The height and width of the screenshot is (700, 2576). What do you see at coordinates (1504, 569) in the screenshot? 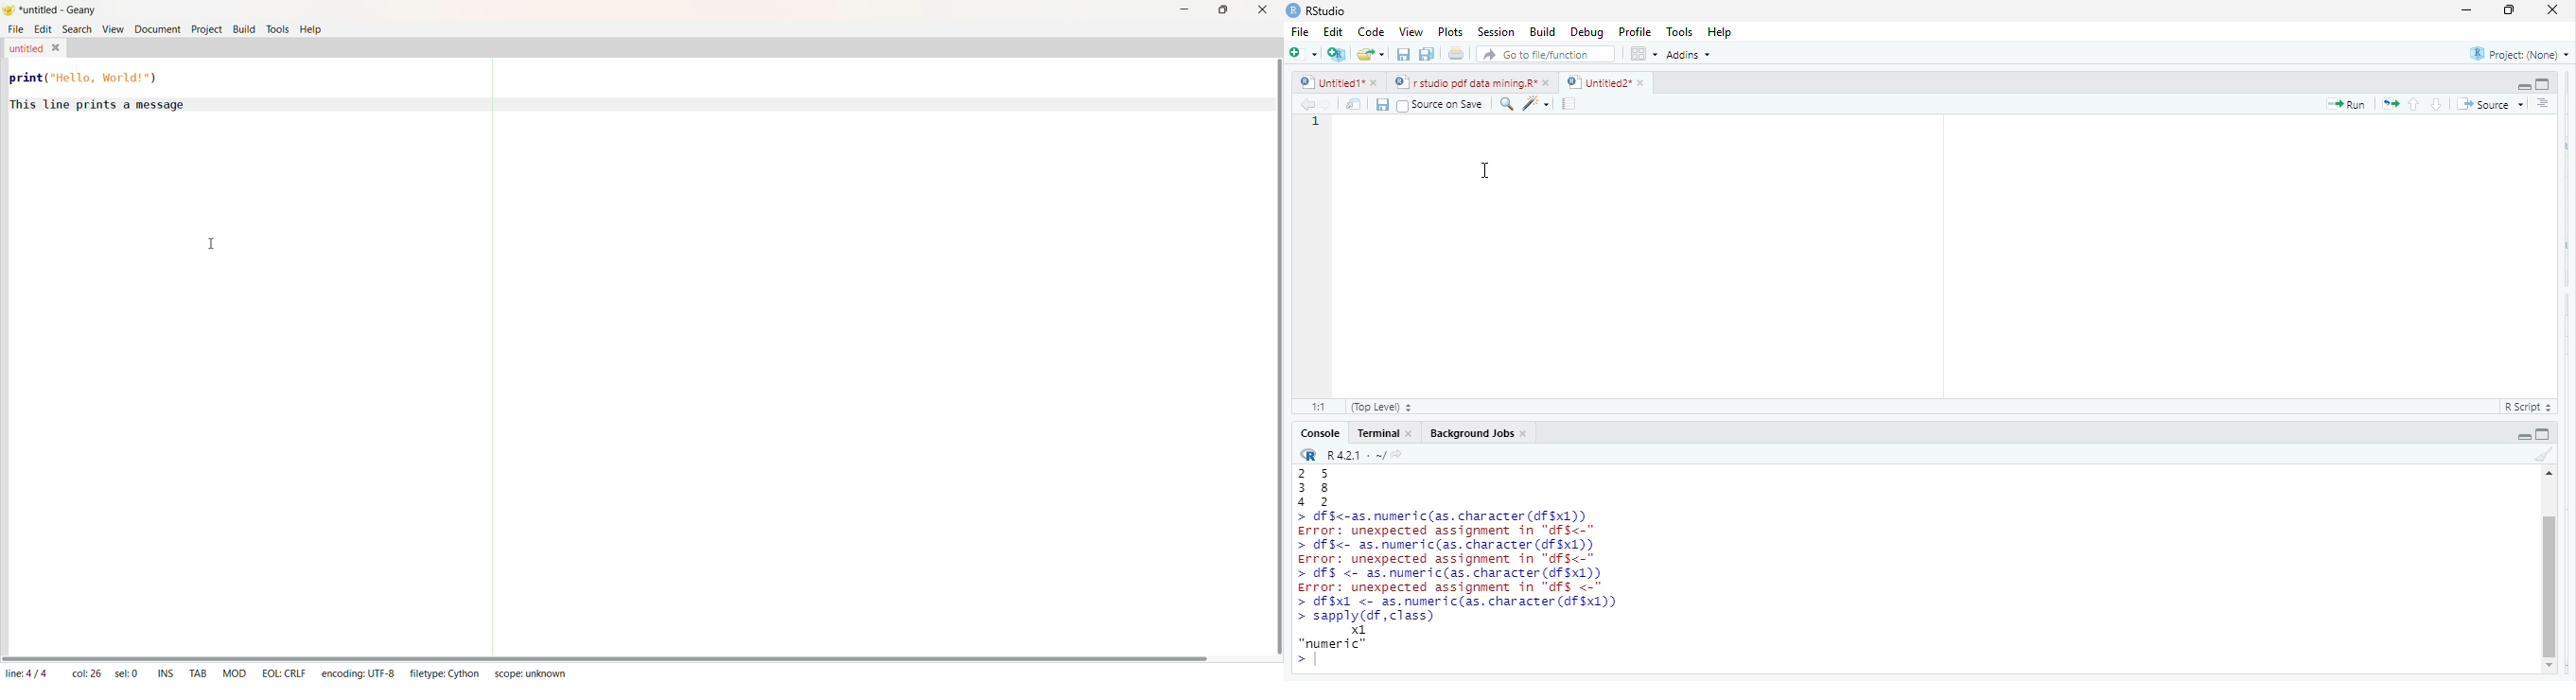
I see `Ea
38
a2
> df$<-as. numeric (as. character (df$x1))
Error: unexpected assignment in "dfs<-"
> df$<- as.numeric(as. character (df$x1))
Error: unexpected assignment in "dfS<-"
> df§ <- as.numeric(as. character (6f$x1))
Error: unexpected assignment in “dfs <-"
> df $x1 <- as.numeric(as. character (df$x1))
> sapply(df, class)

x1
“numeric”
>` at bounding box center [1504, 569].